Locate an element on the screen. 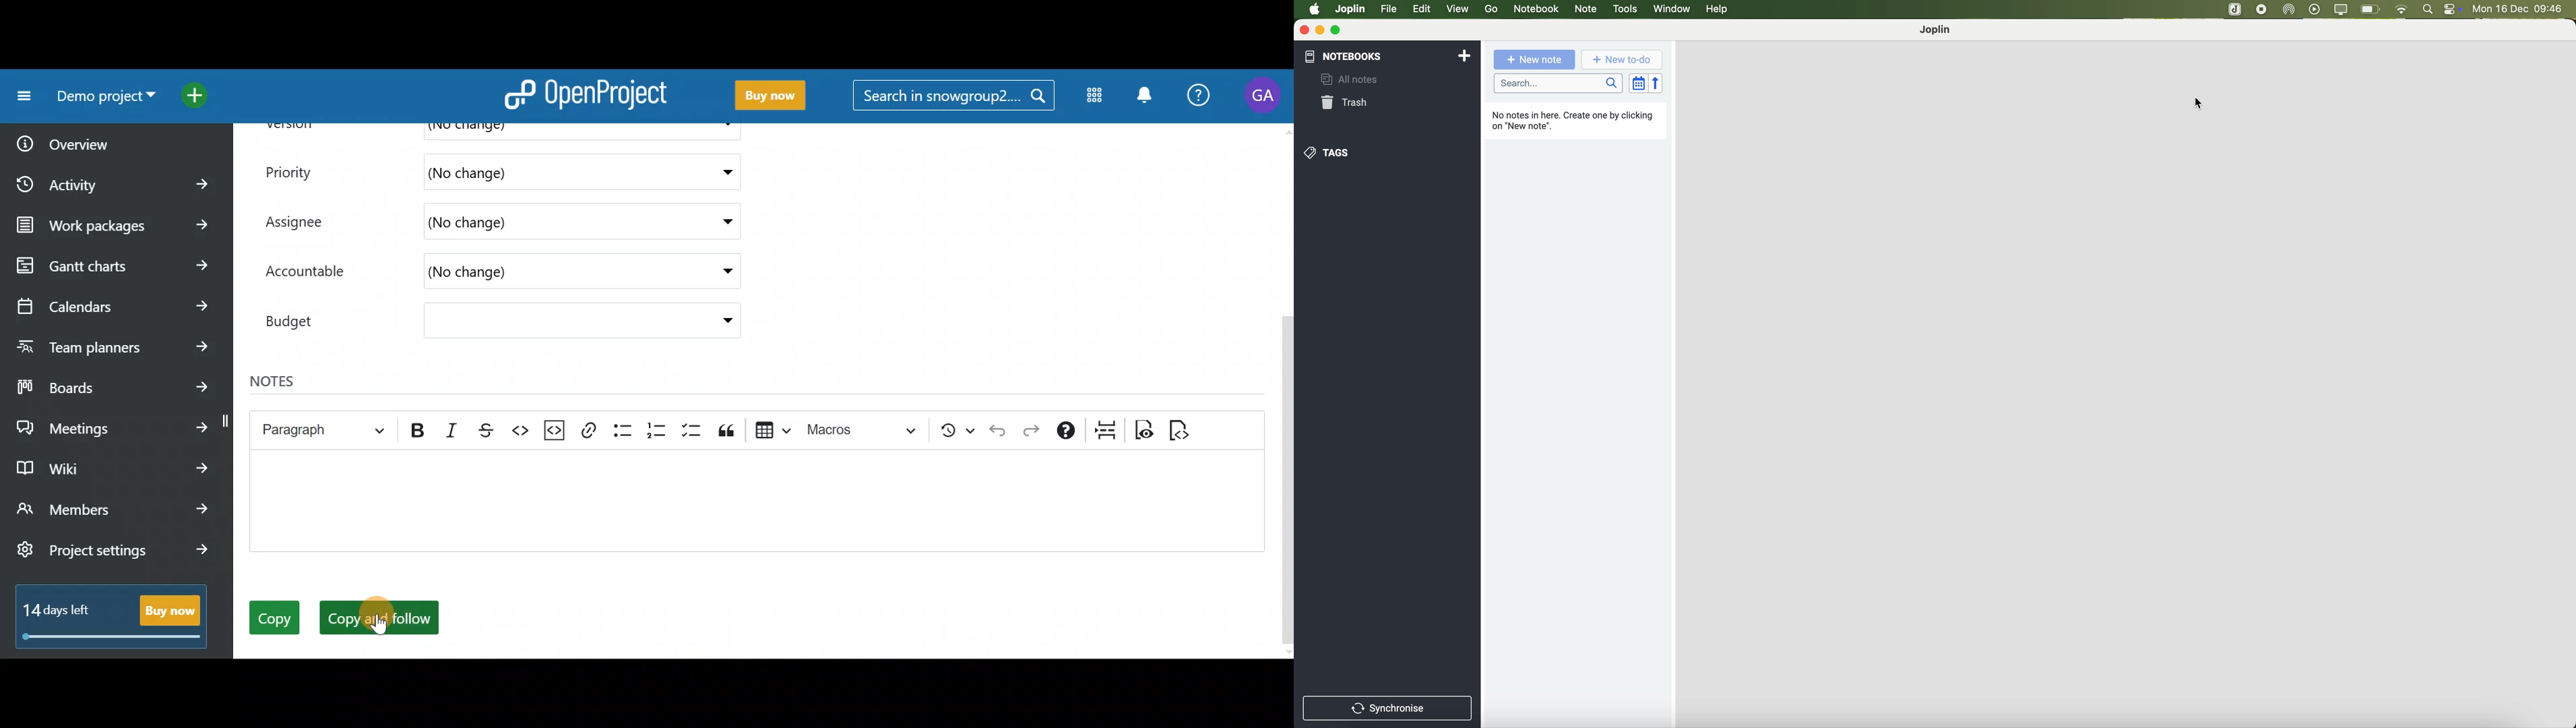 This screenshot has height=728, width=2576. Accountable is located at coordinates (307, 272).